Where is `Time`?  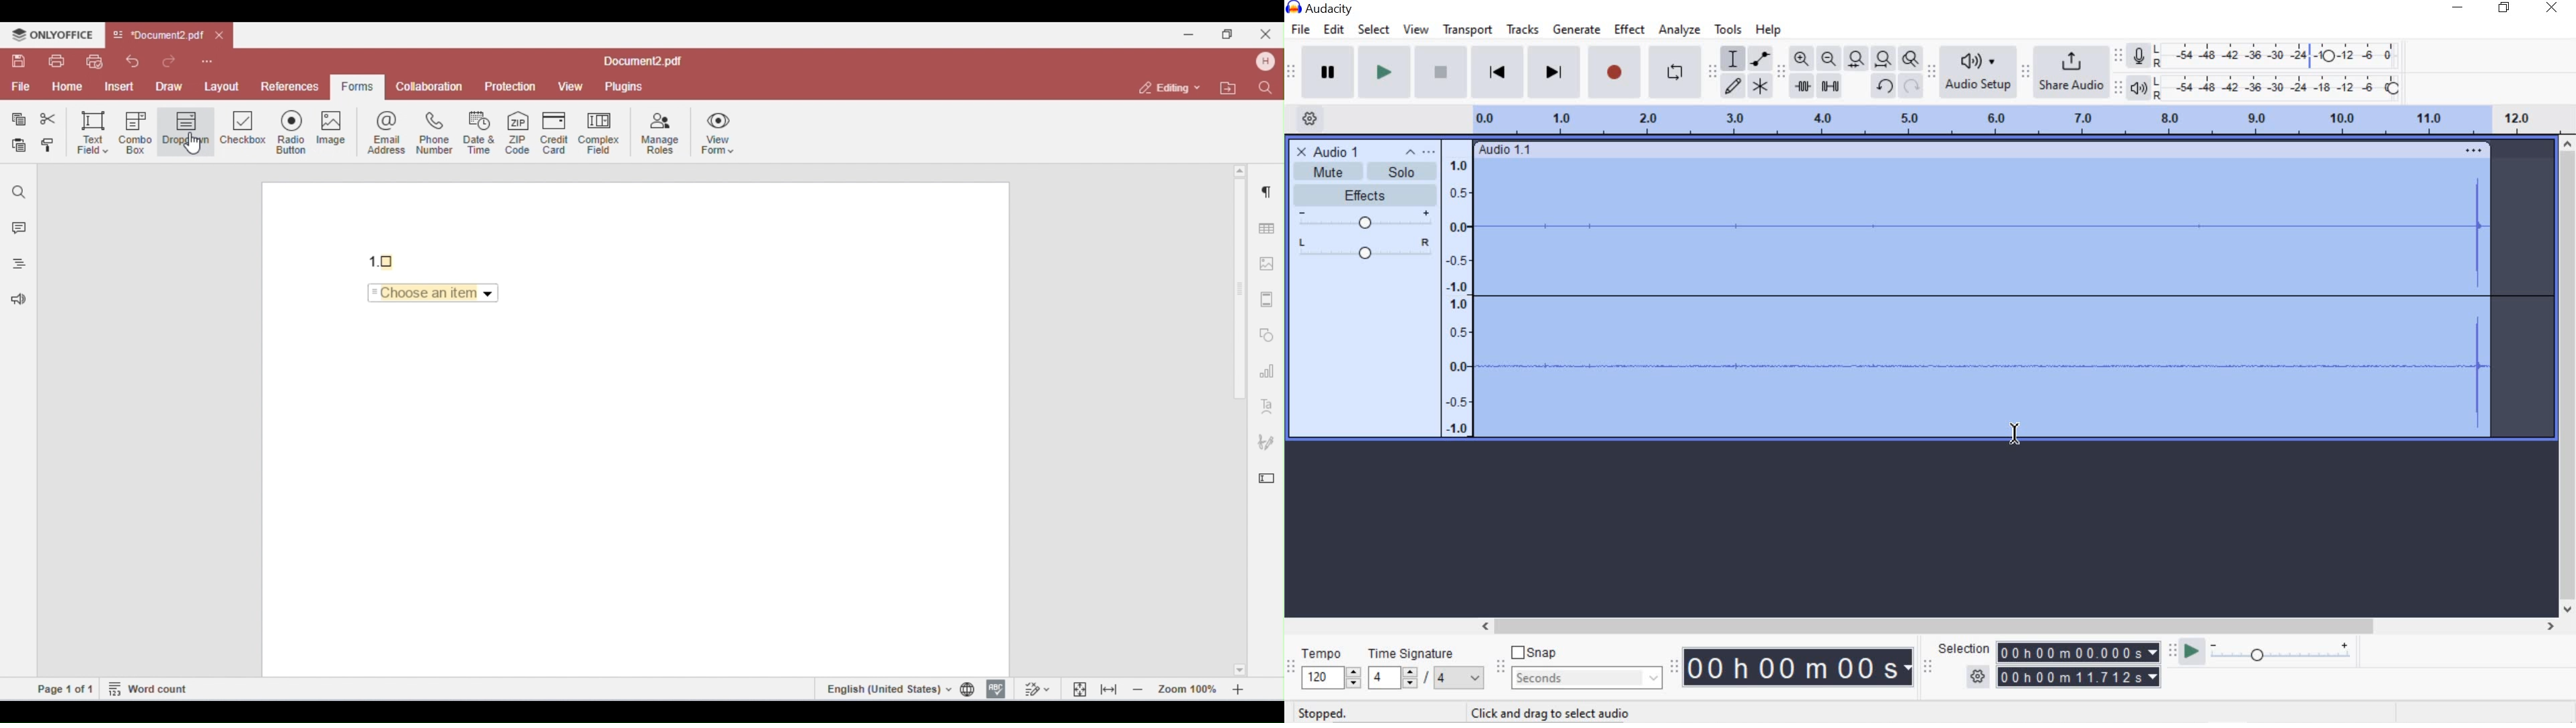 Time is located at coordinates (1800, 668).